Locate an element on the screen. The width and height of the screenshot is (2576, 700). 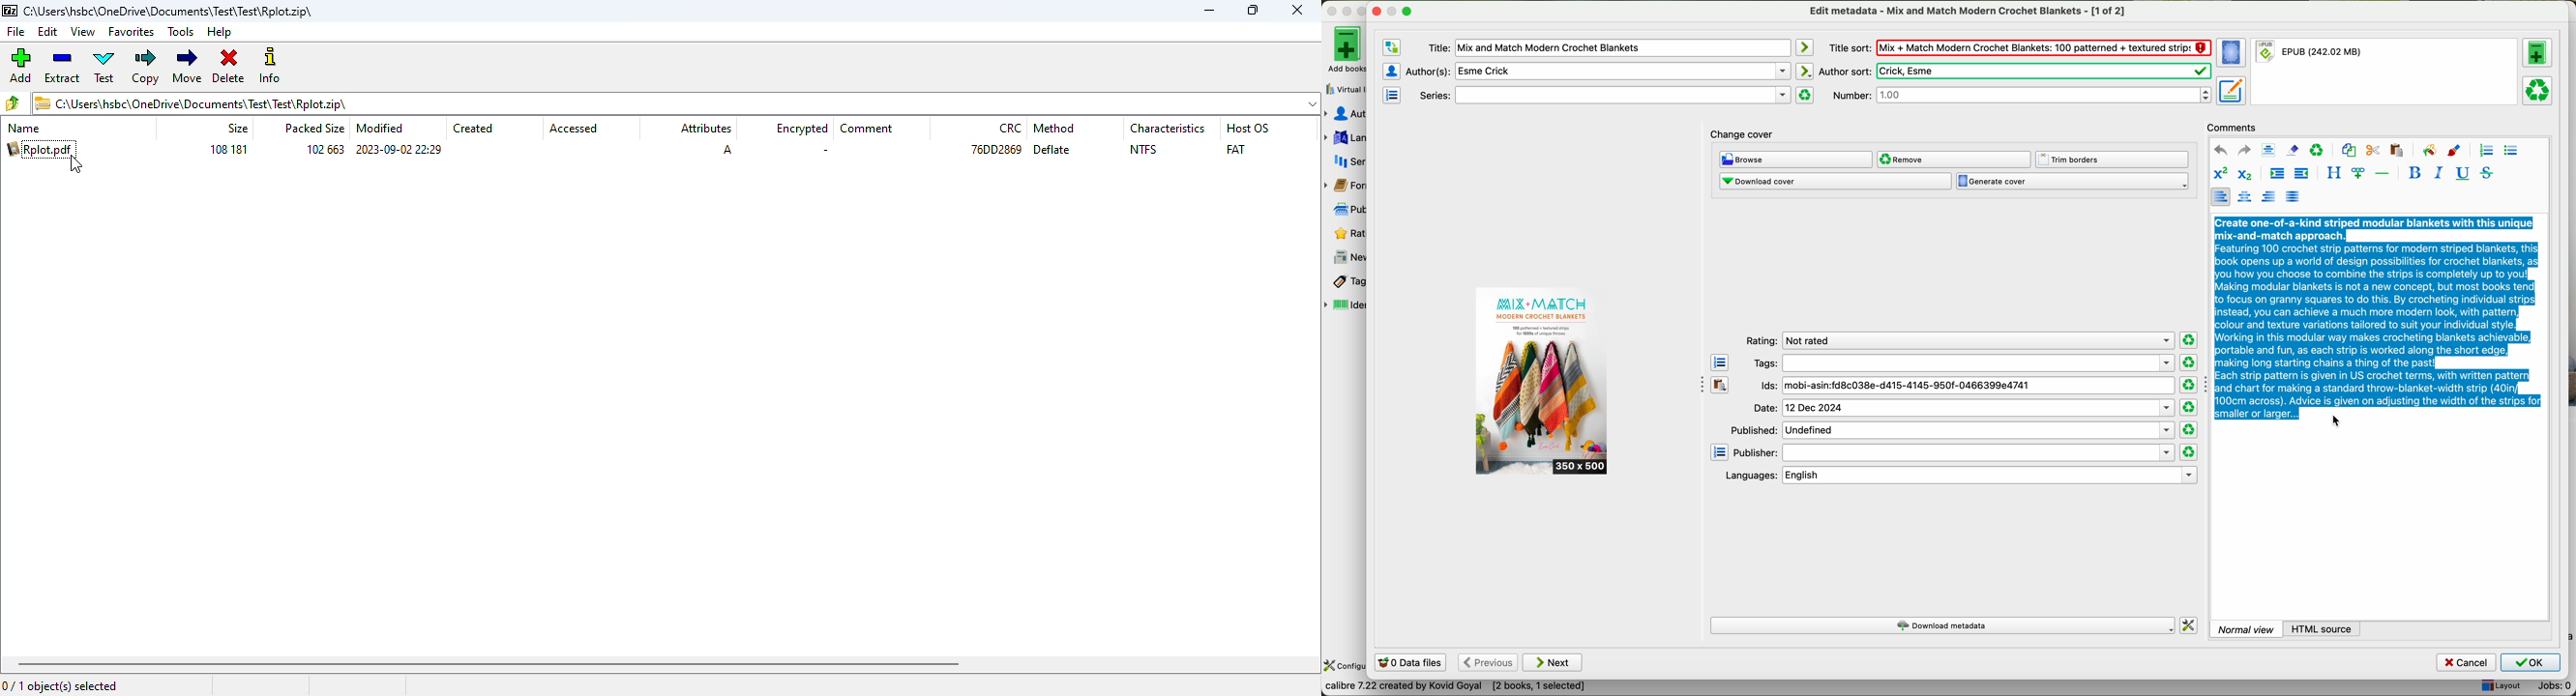
delete is located at coordinates (228, 64).